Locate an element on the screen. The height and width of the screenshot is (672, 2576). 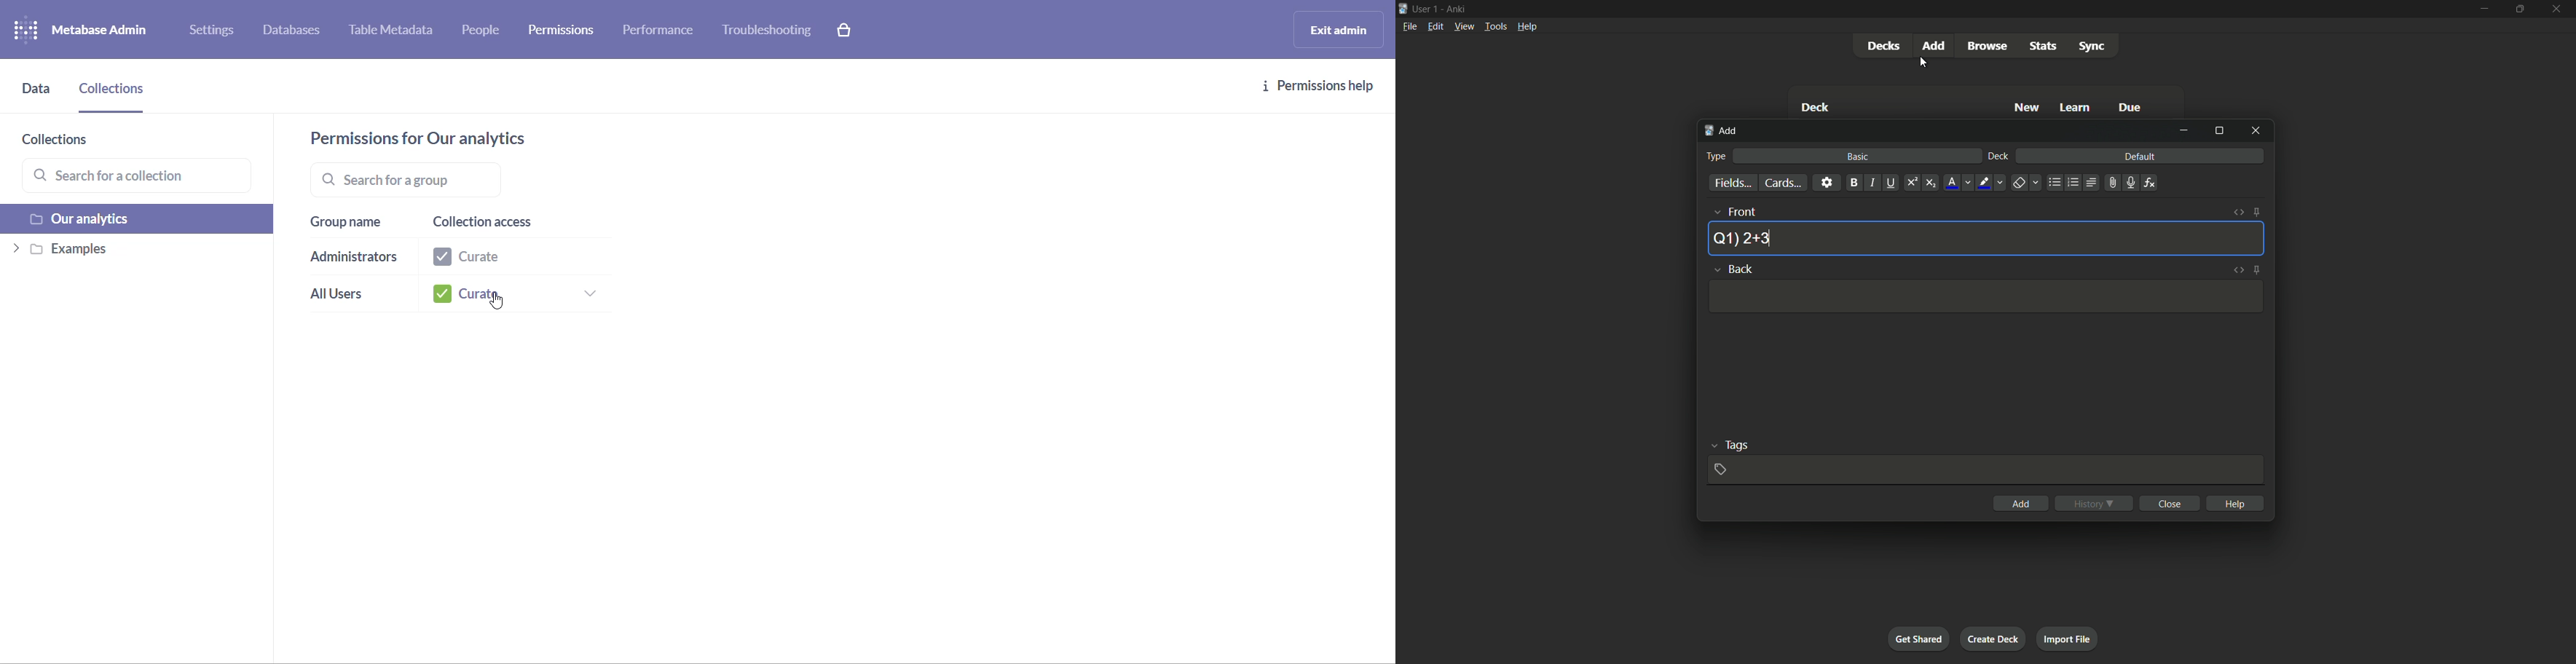
toggle html editor is located at coordinates (2239, 269).